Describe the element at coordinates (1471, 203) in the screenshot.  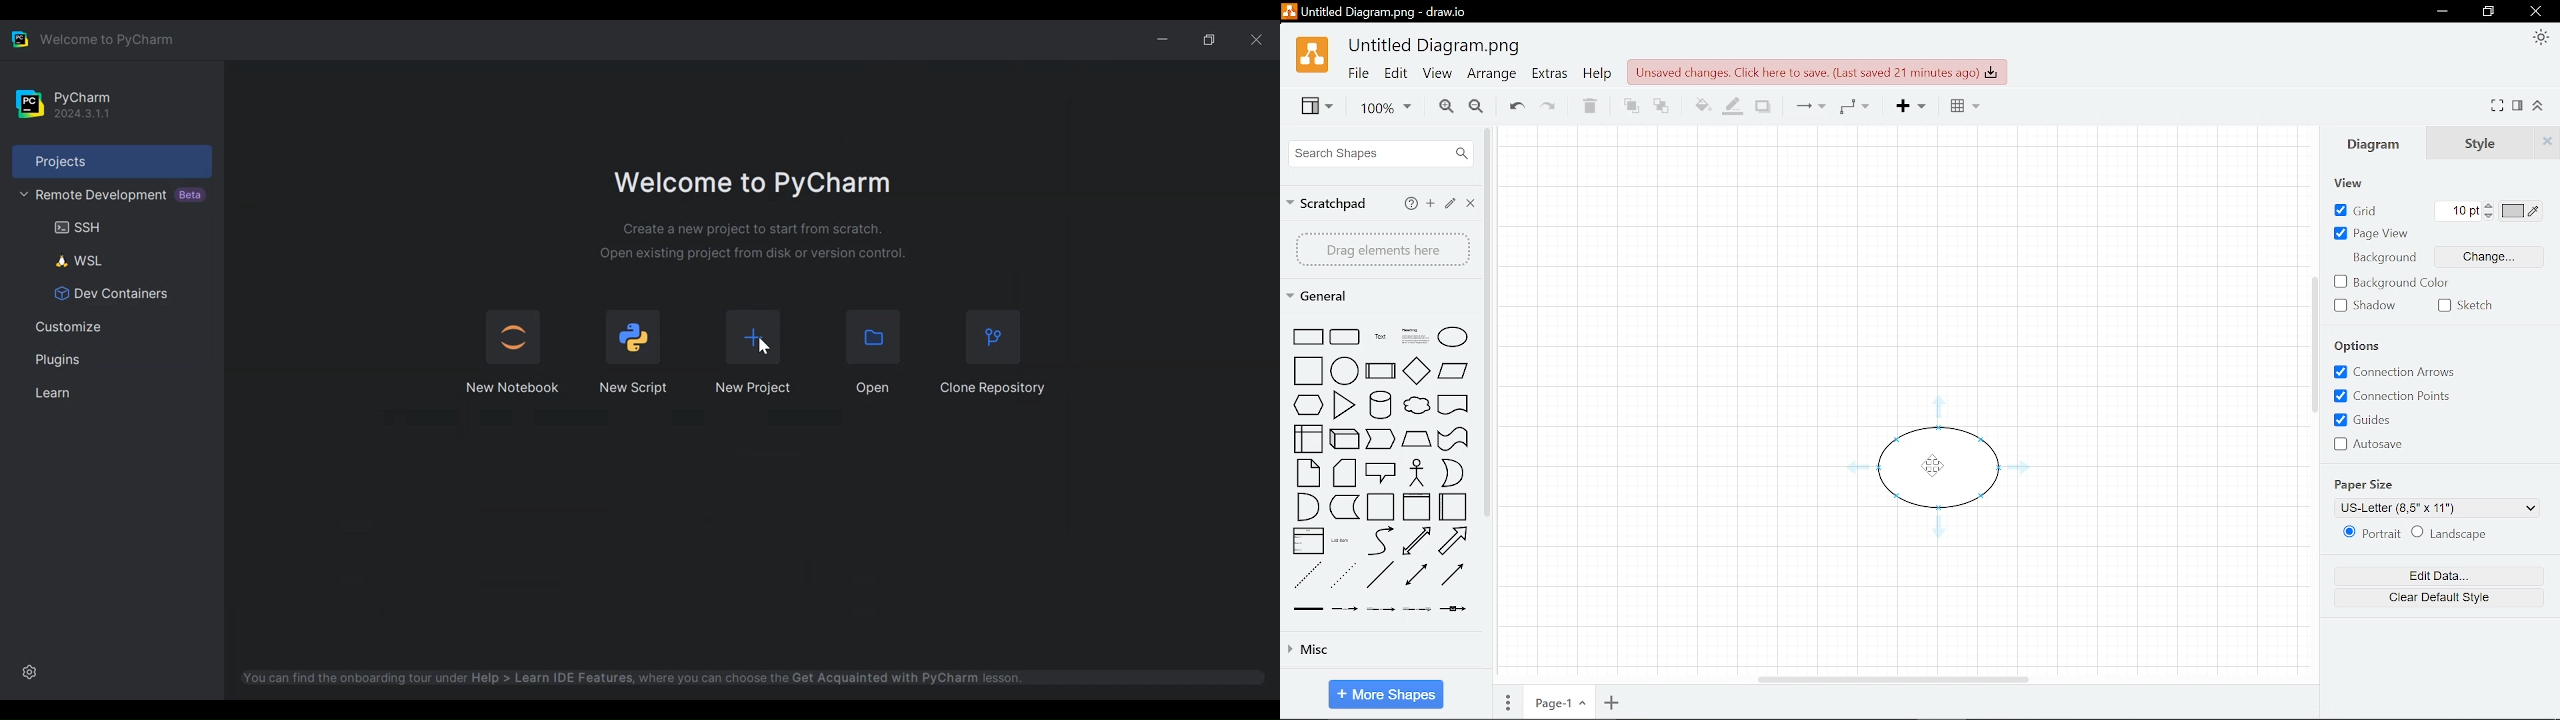
I see `Close` at that location.